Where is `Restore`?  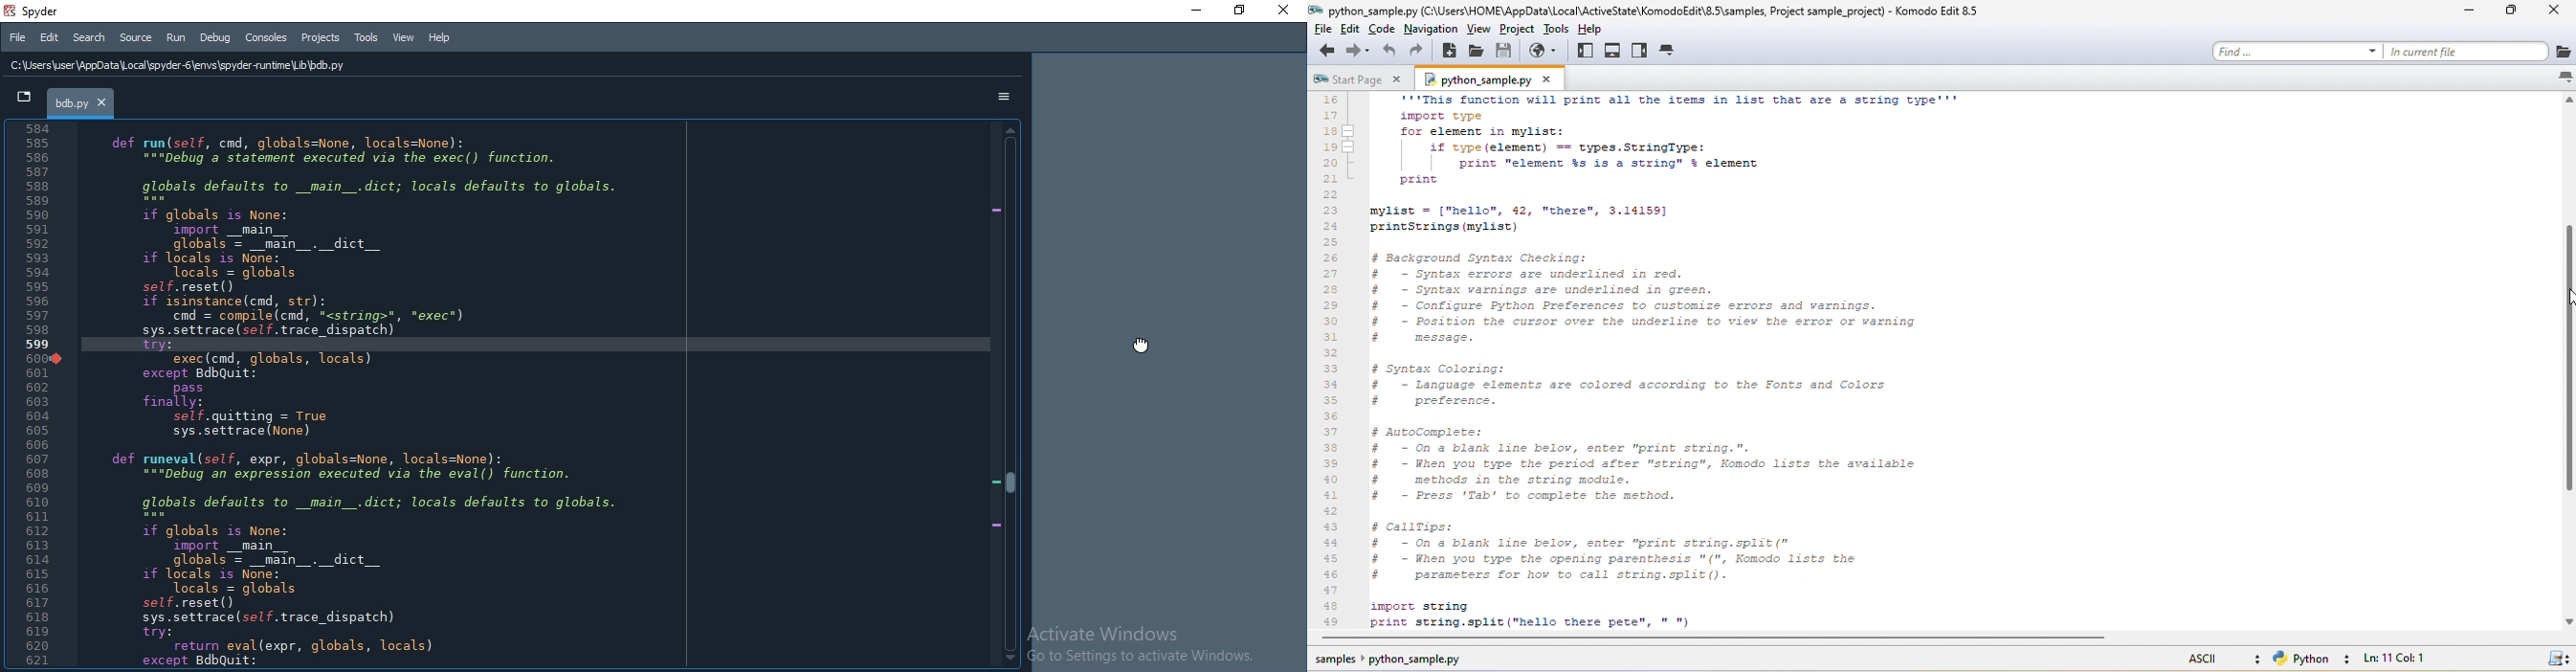
Restore is located at coordinates (1239, 11).